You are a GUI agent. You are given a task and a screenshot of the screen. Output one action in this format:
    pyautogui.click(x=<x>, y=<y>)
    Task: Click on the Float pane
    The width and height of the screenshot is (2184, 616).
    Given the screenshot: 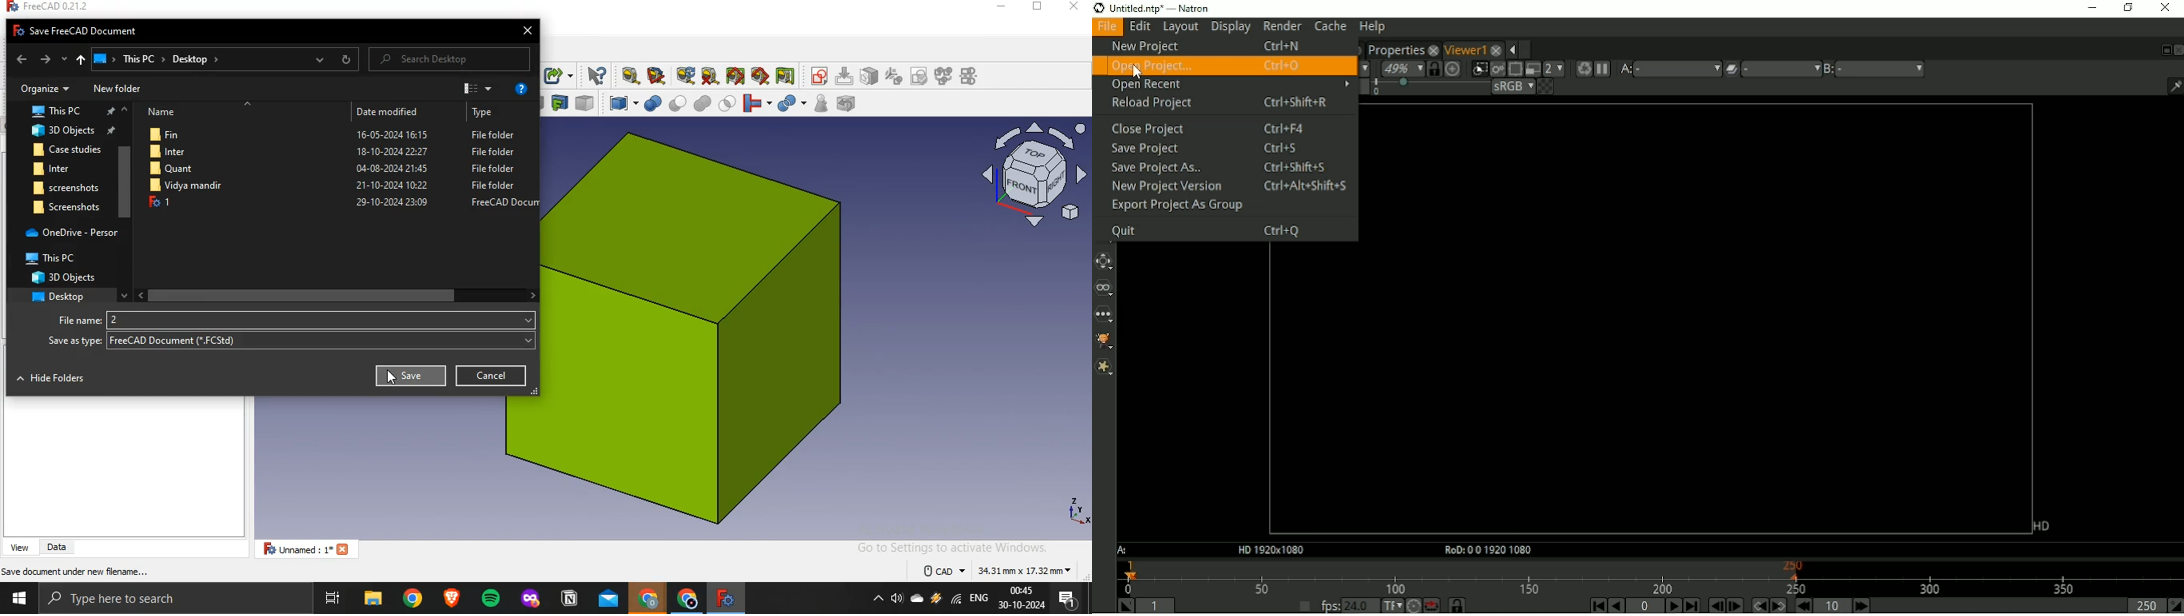 What is the action you would take?
    pyautogui.click(x=2163, y=50)
    